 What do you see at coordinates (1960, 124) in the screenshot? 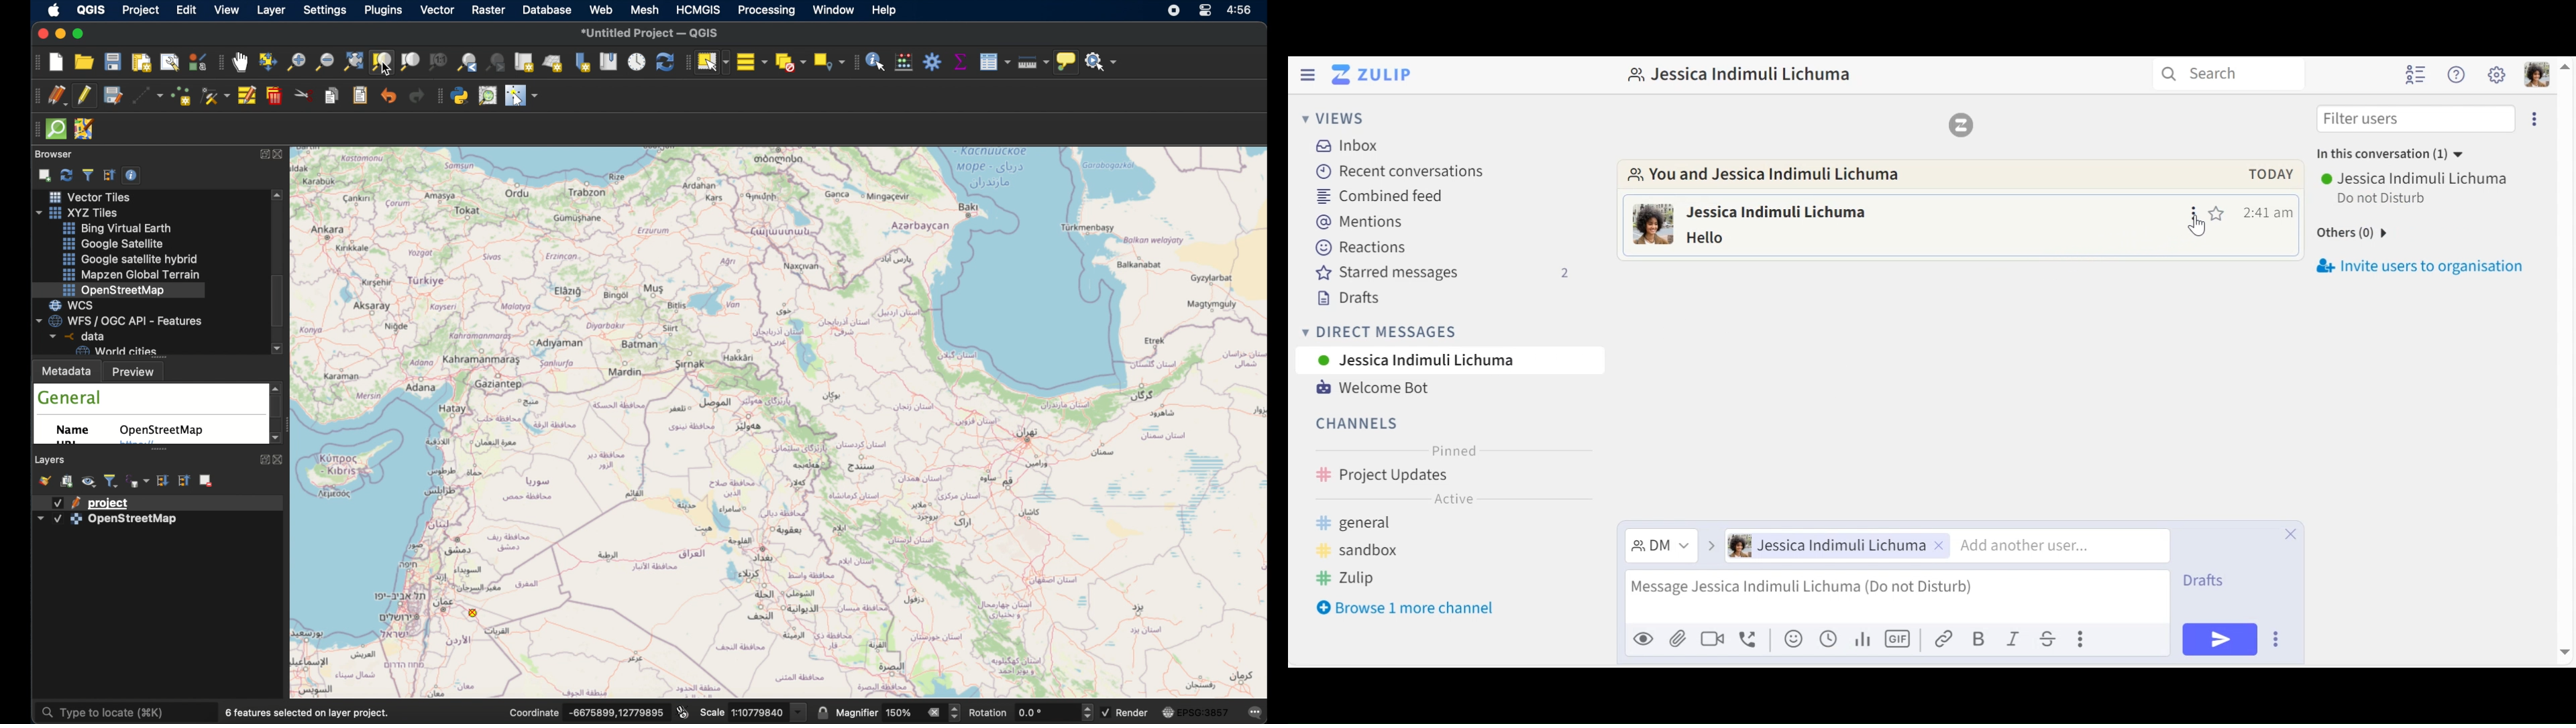
I see `Zulip` at bounding box center [1960, 124].